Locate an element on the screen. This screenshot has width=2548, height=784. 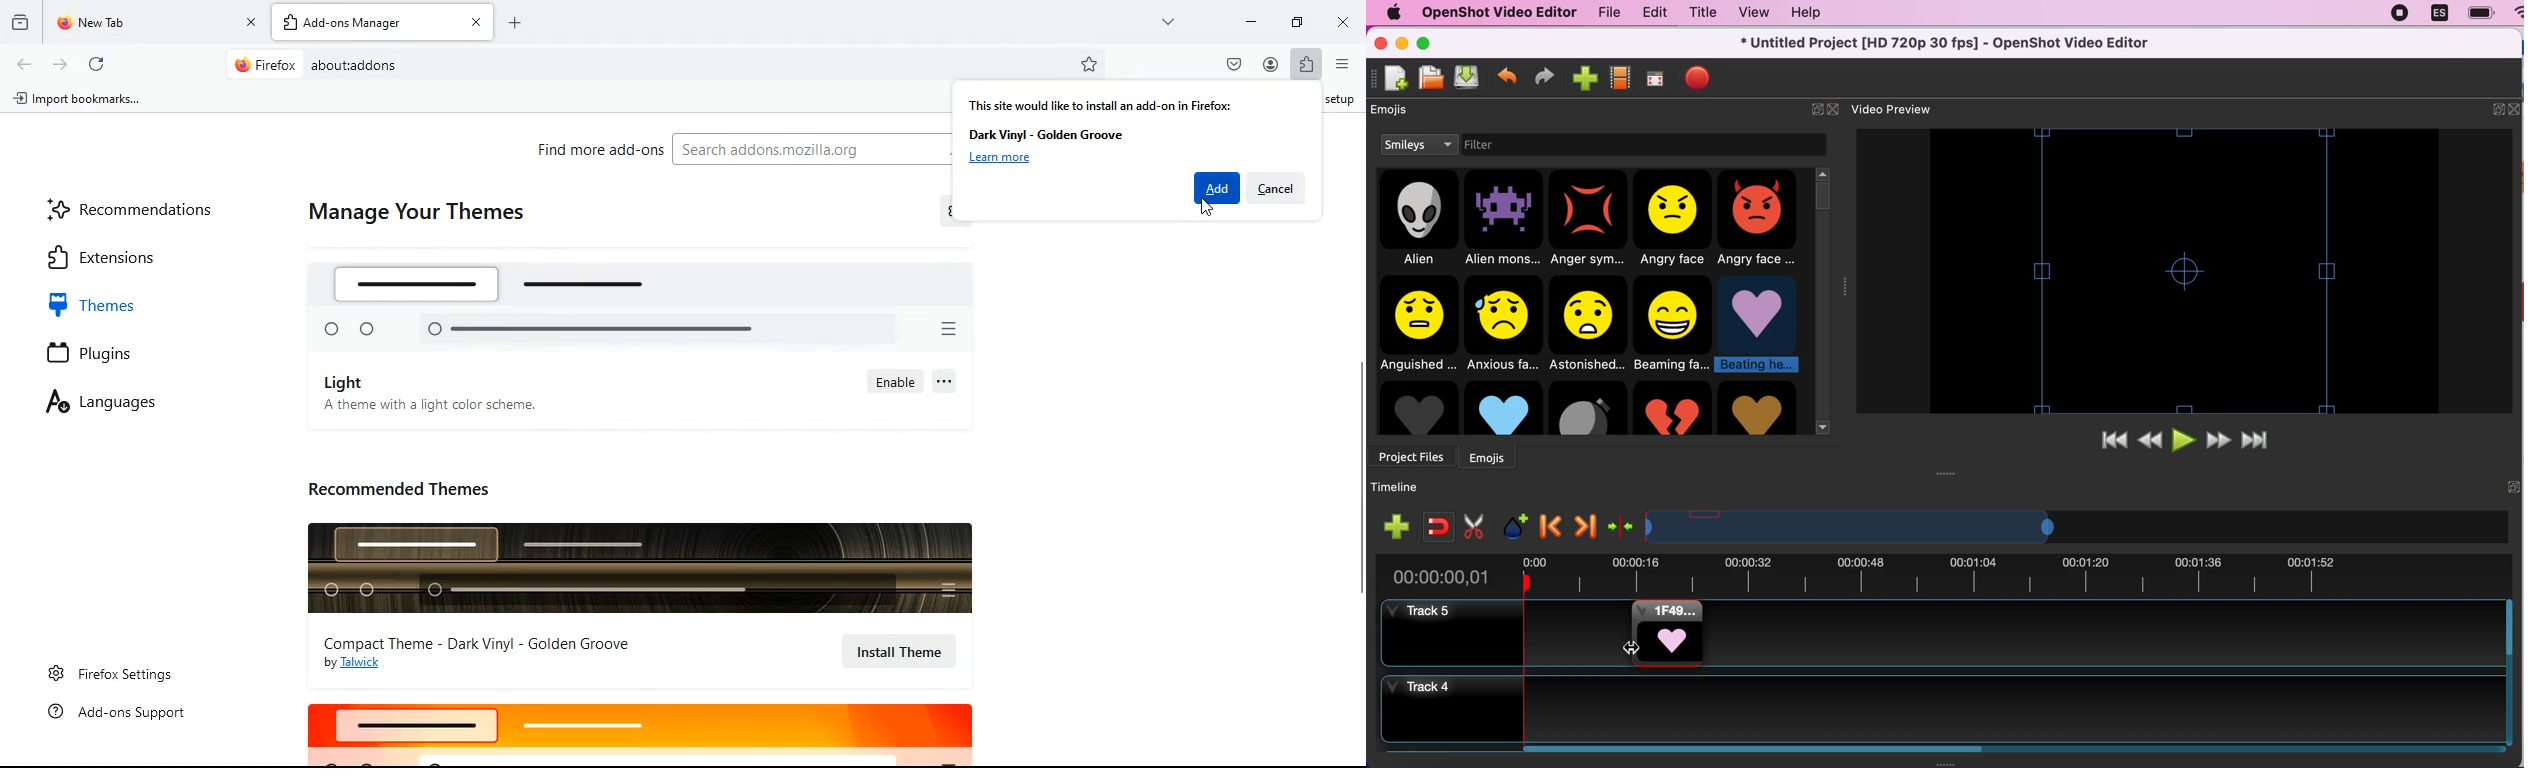
jump to end is located at coordinates (2264, 436).